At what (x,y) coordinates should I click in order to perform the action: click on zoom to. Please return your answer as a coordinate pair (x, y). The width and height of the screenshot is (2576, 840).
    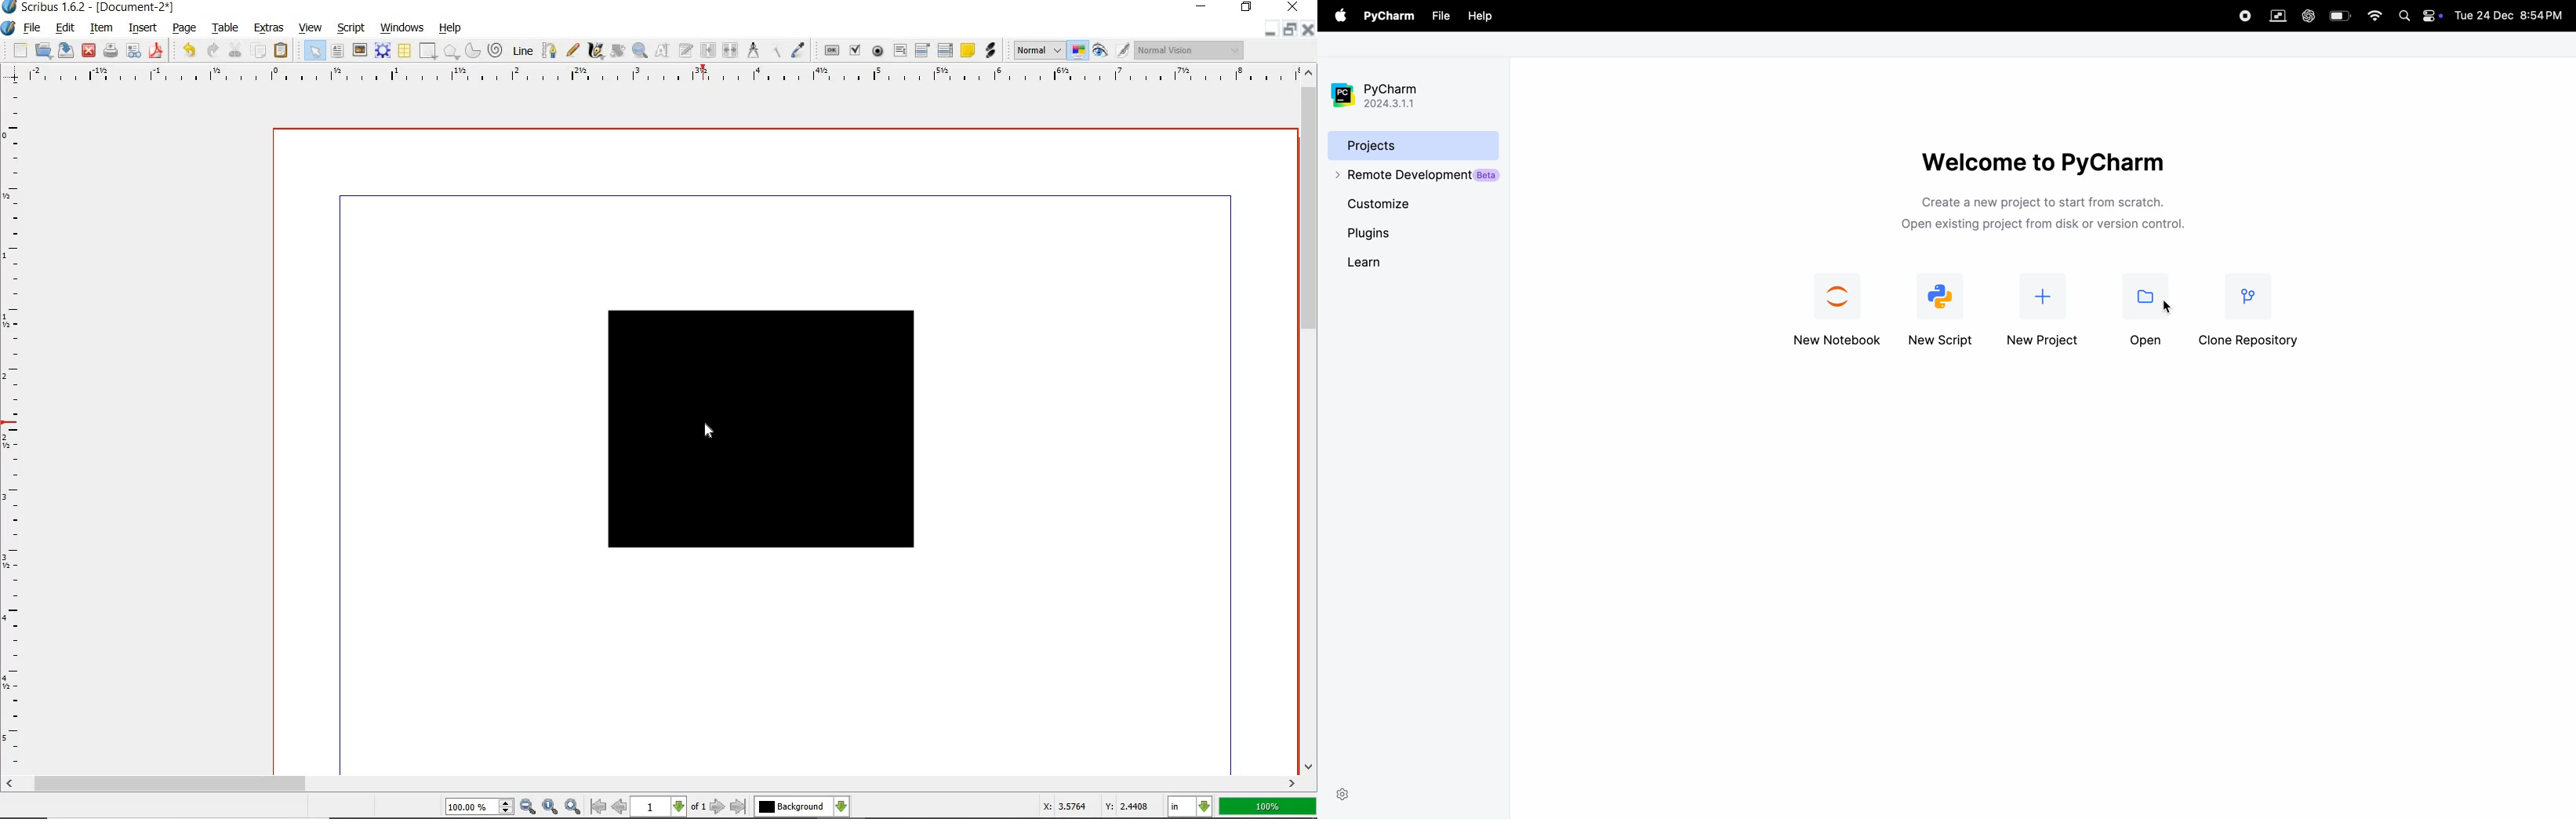
    Looking at the image, I should click on (550, 806).